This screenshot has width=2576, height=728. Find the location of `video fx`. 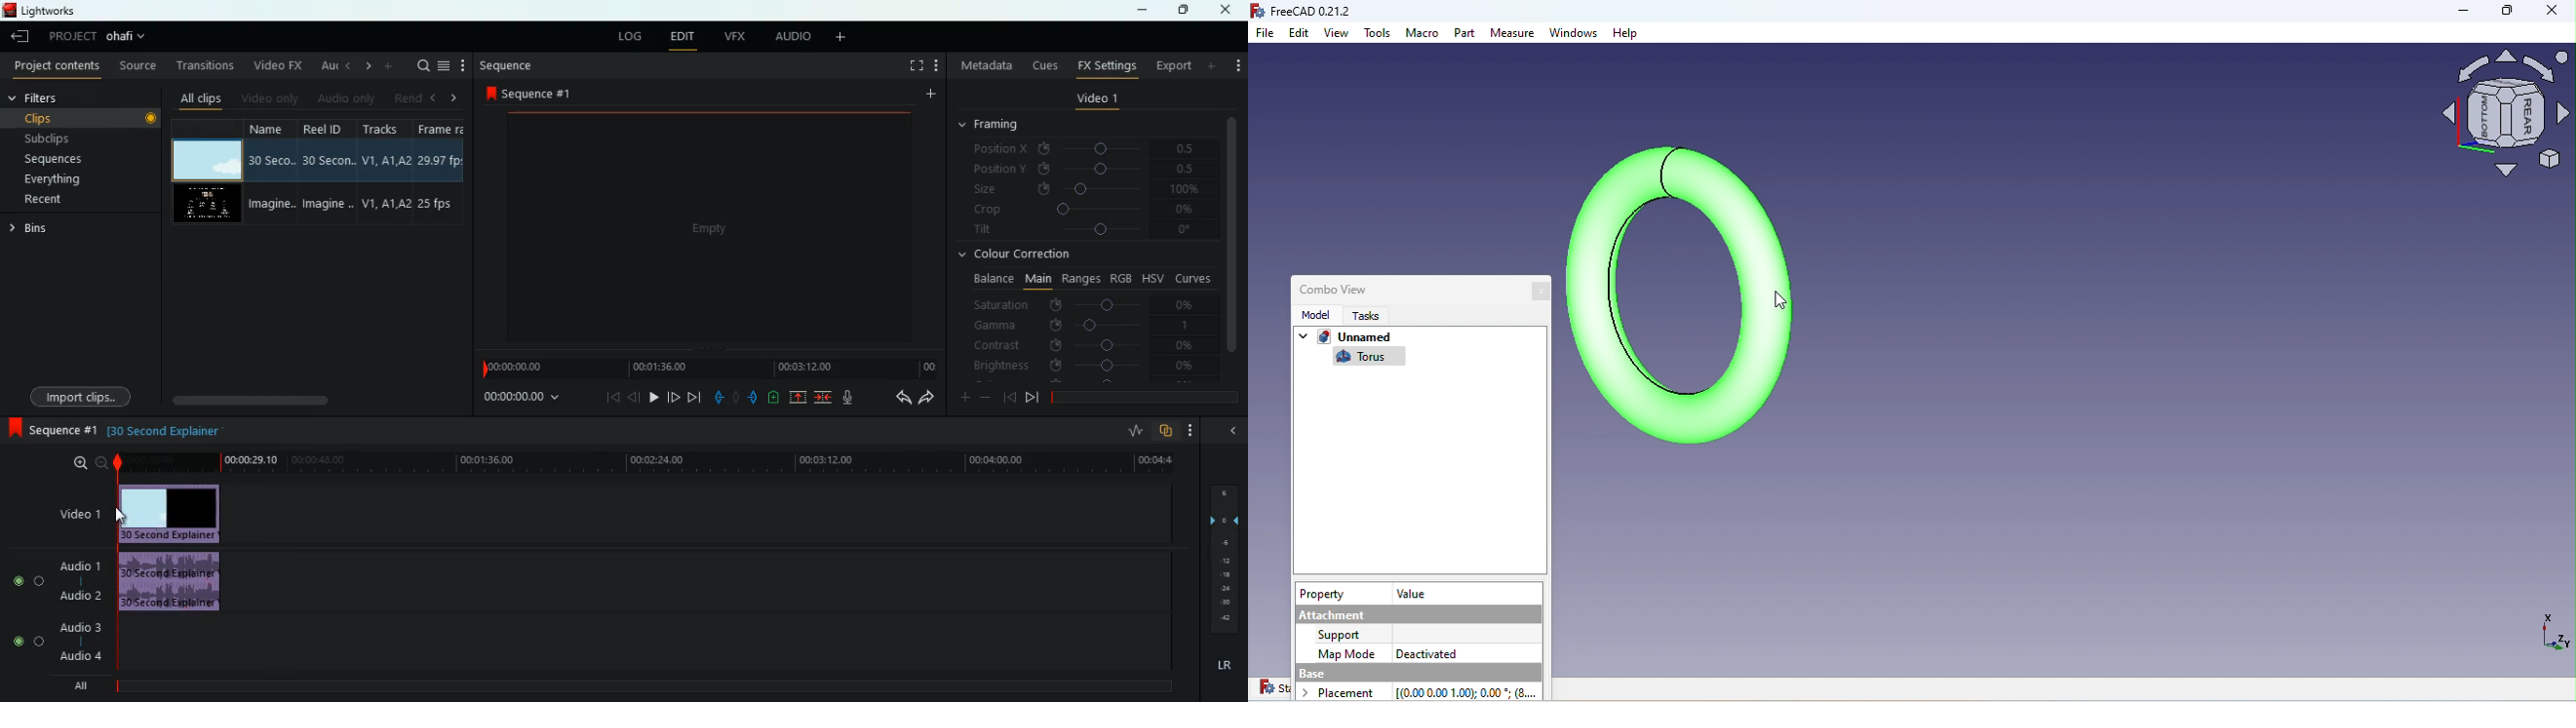

video fx is located at coordinates (276, 64).